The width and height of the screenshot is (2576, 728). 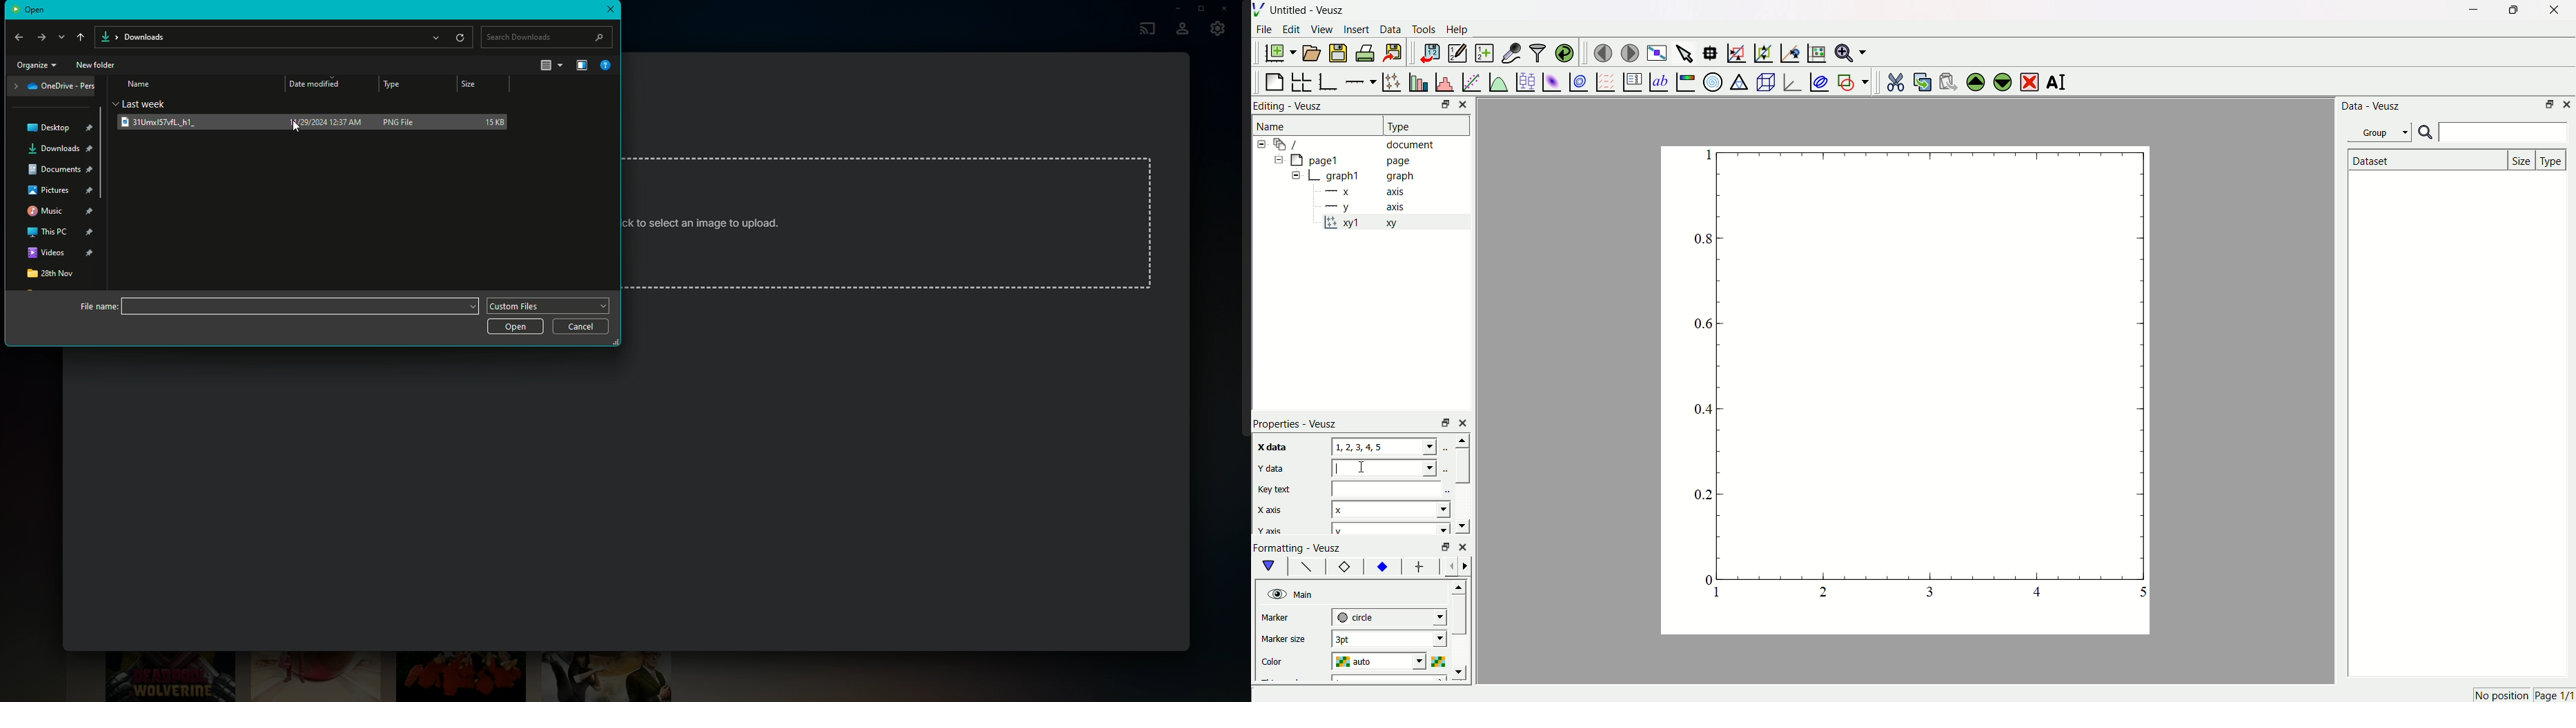 What do you see at coordinates (1631, 51) in the screenshot?
I see `move to next page` at bounding box center [1631, 51].